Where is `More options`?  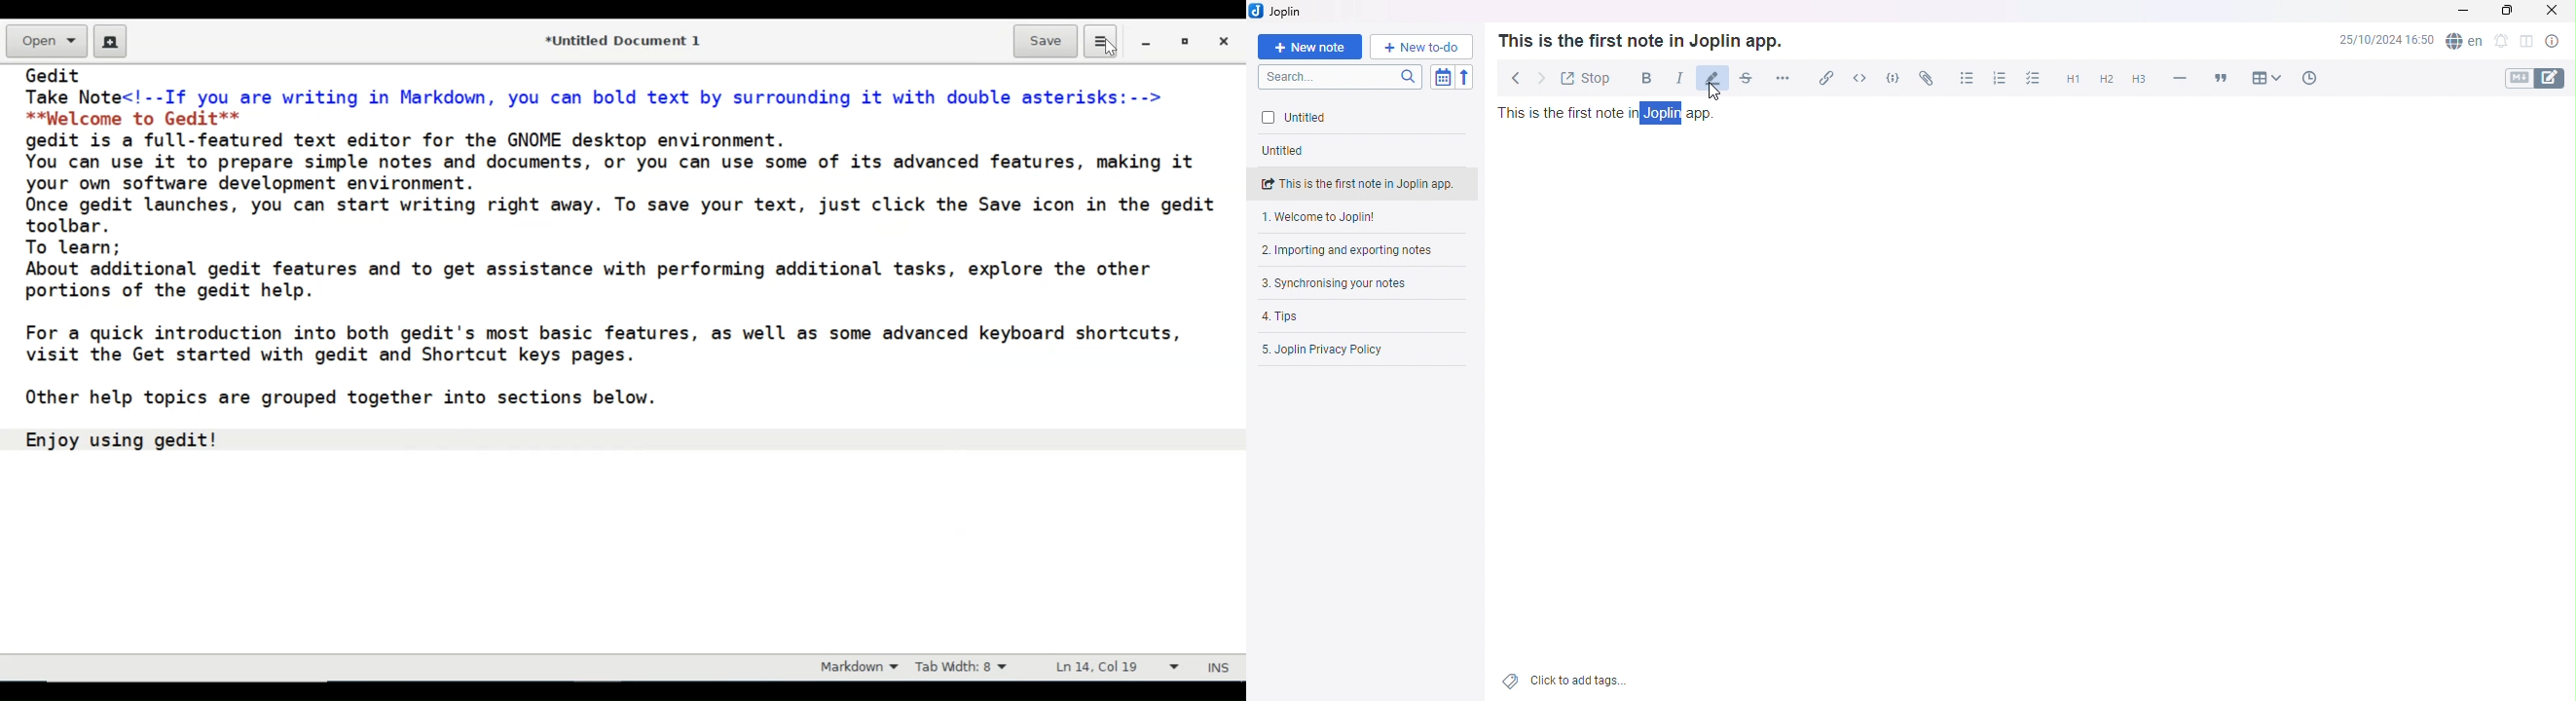 More options is located at coordinates (1785, 77).